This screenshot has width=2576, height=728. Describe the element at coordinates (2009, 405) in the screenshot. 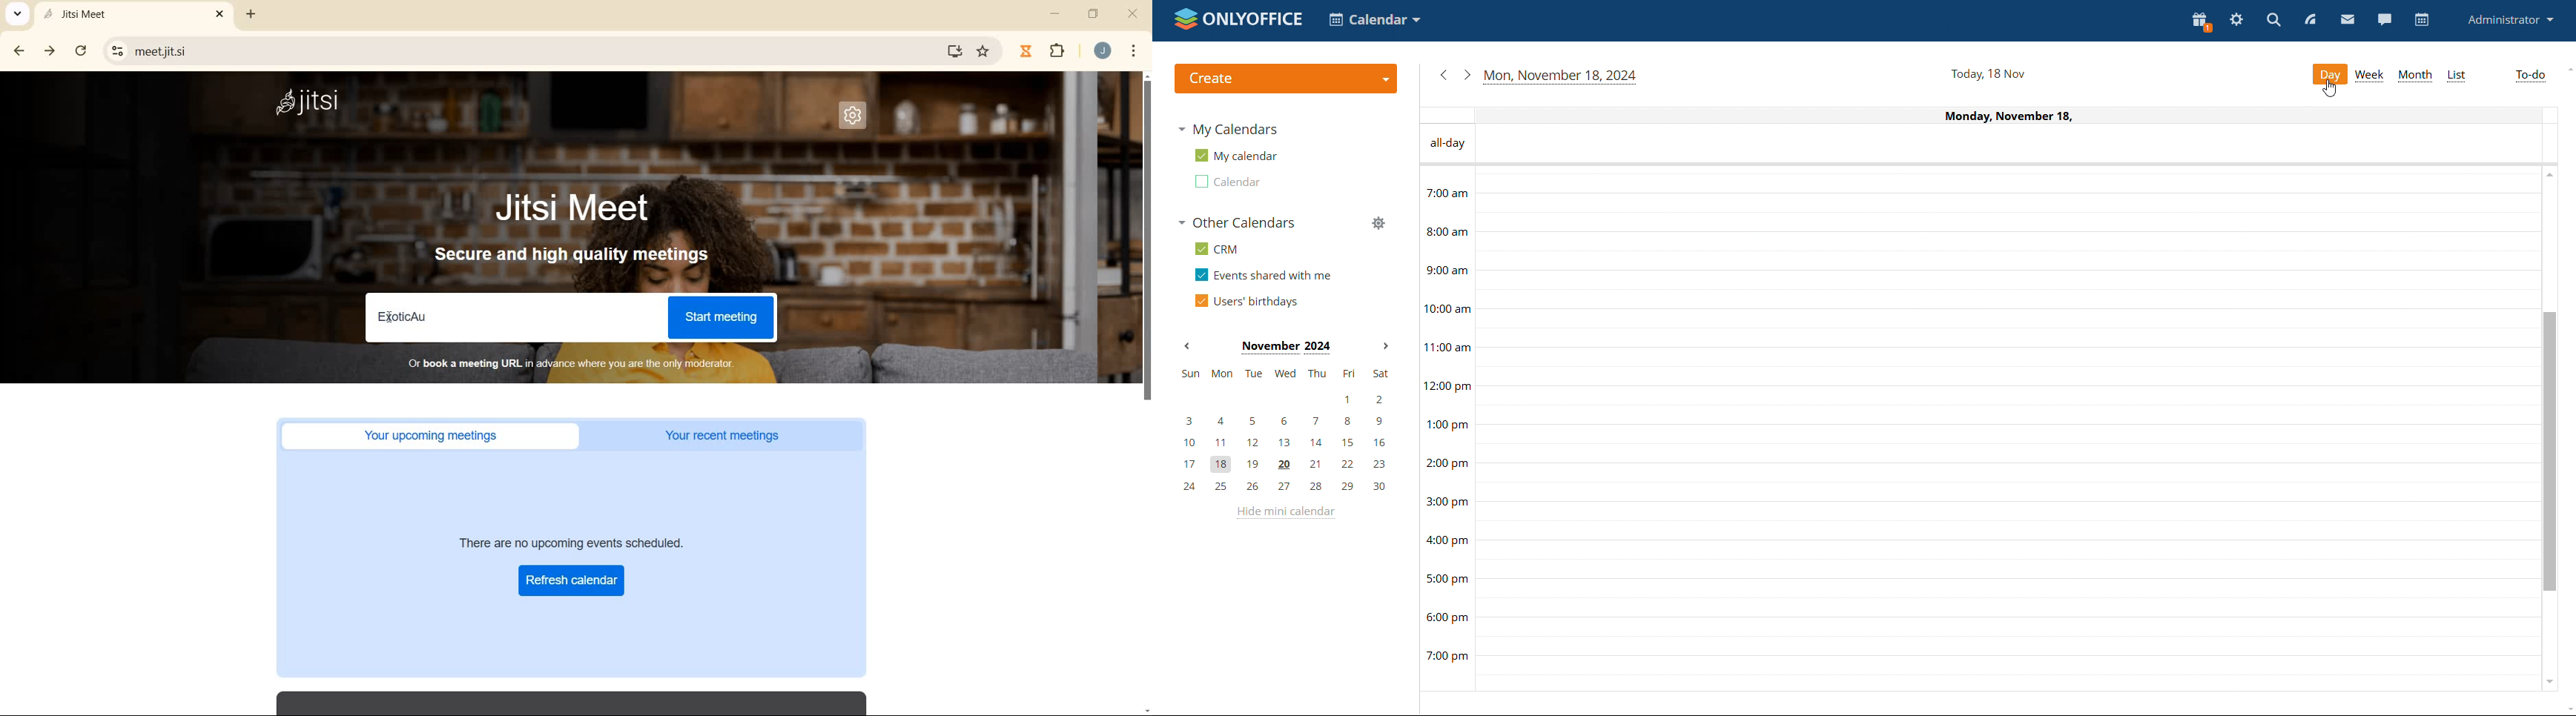

I see `unallocated hourly time slots for Monday, 18th November 2024` at that location.